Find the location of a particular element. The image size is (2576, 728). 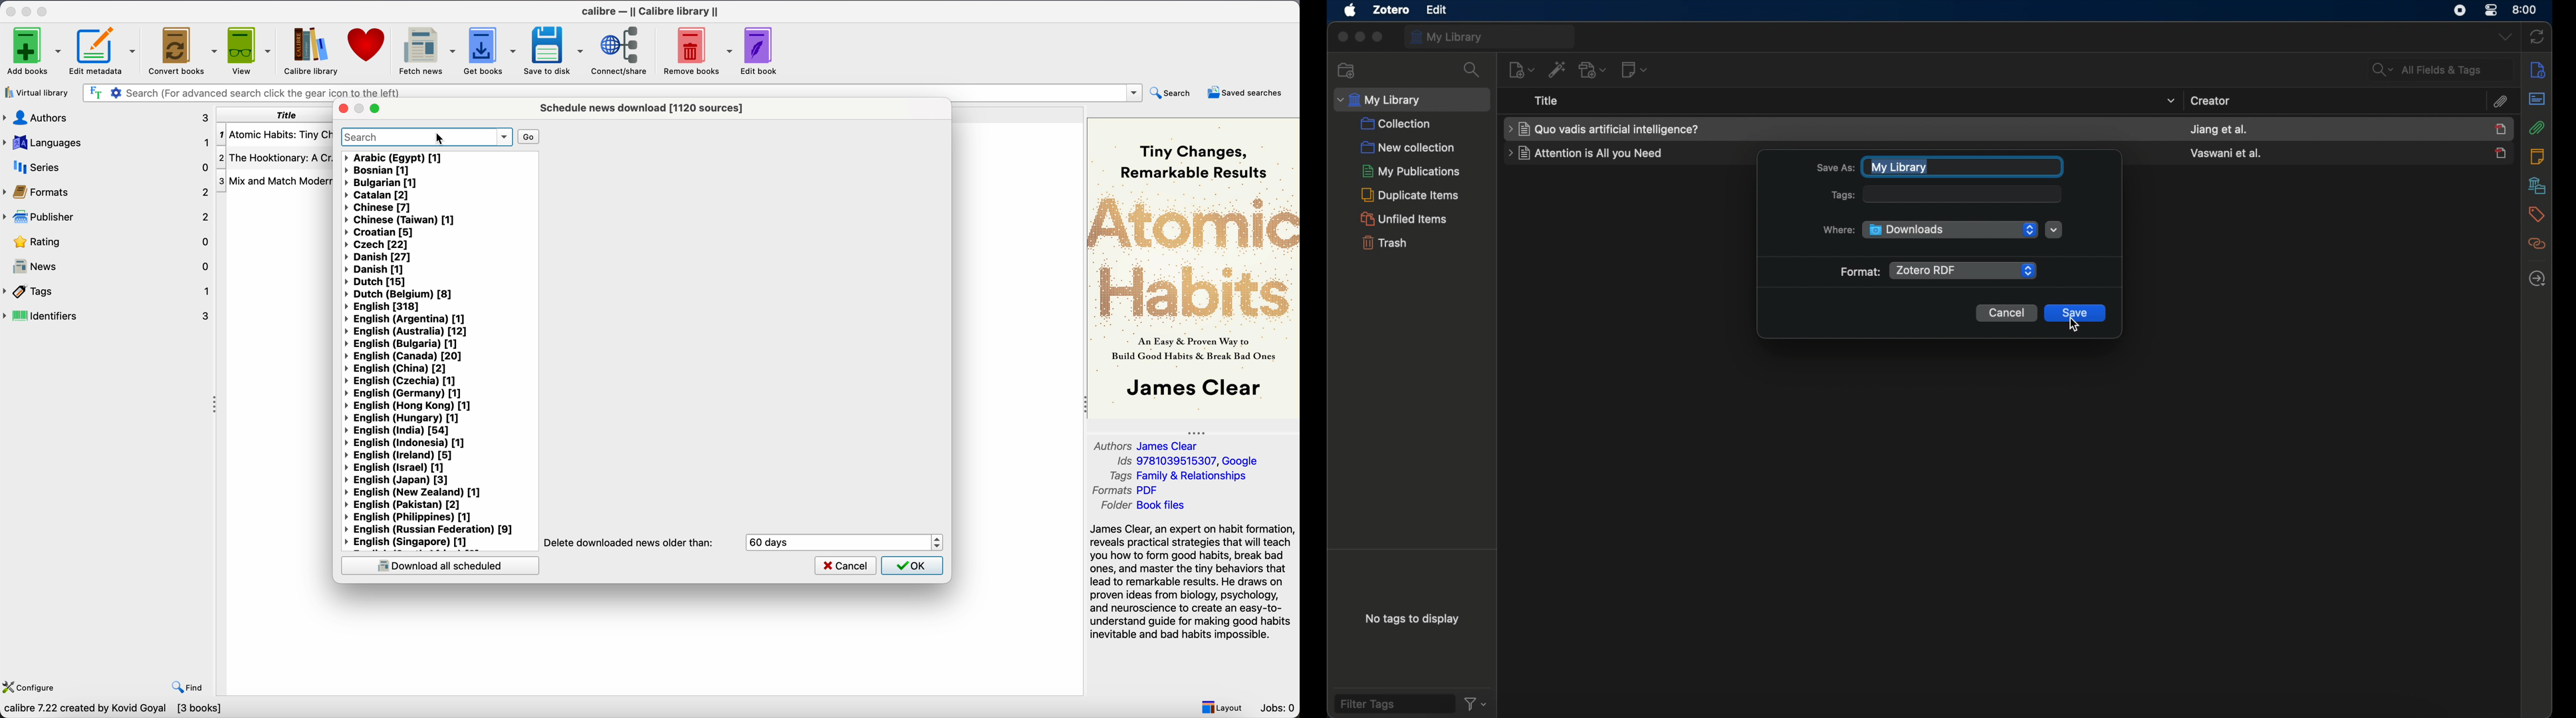

English (Pakistan) [2] is located at coordinates (405, 505).